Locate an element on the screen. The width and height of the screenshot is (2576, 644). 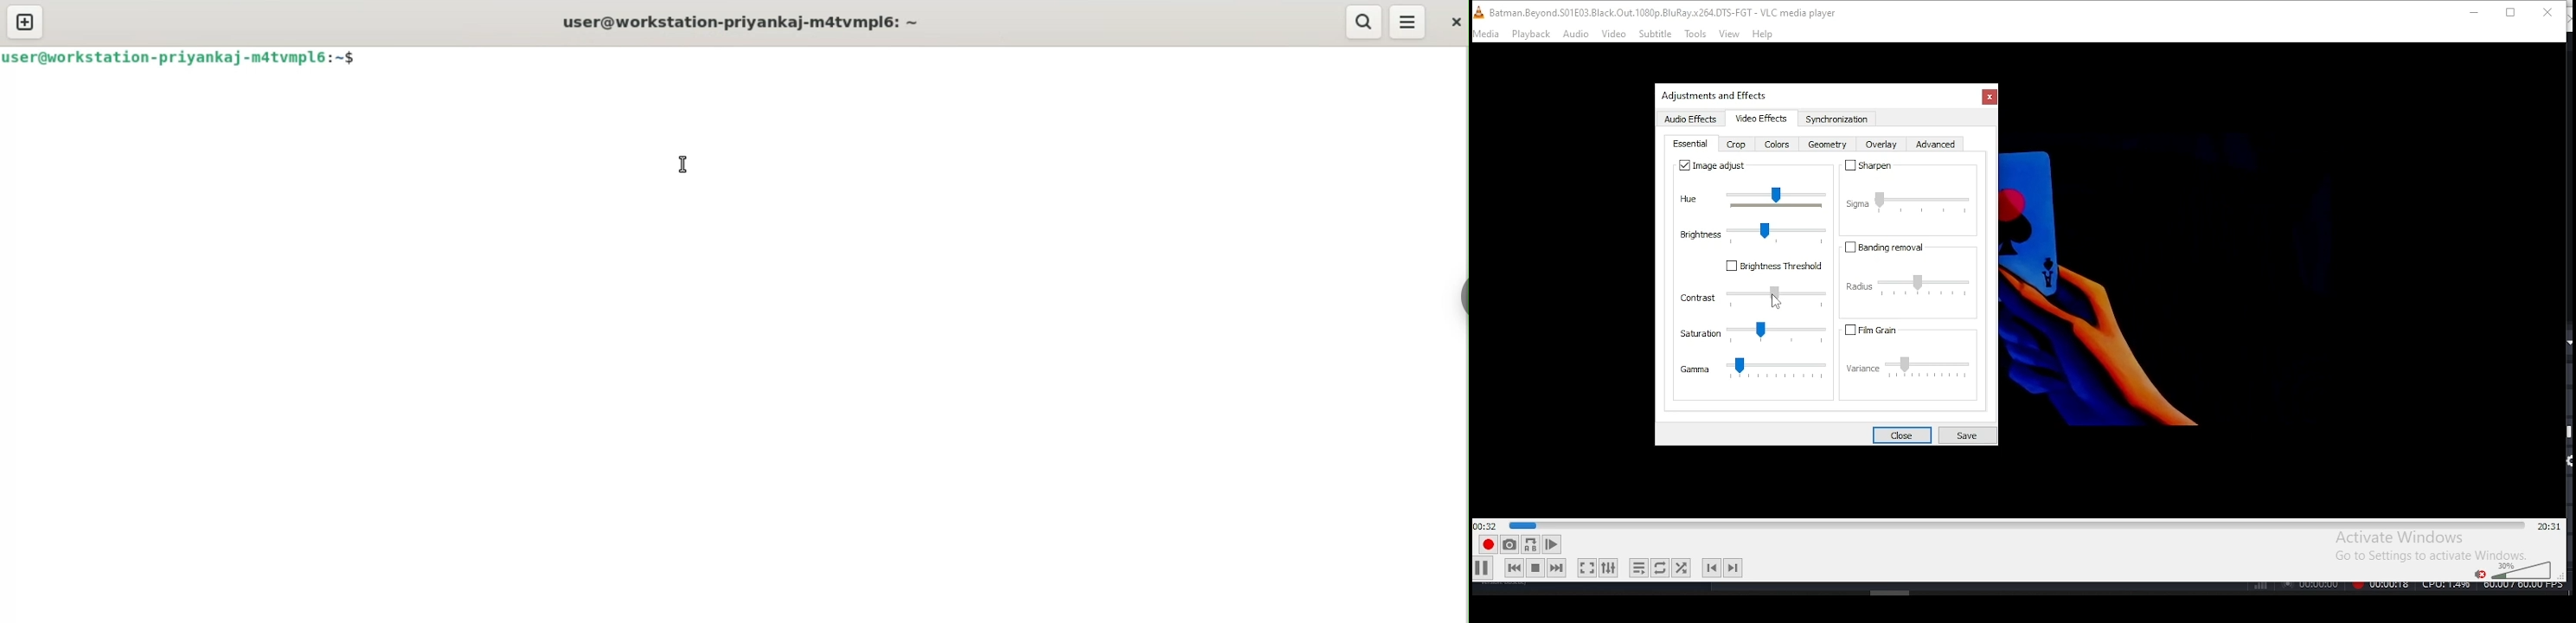
gamma is located at coordinates (1754, 370).